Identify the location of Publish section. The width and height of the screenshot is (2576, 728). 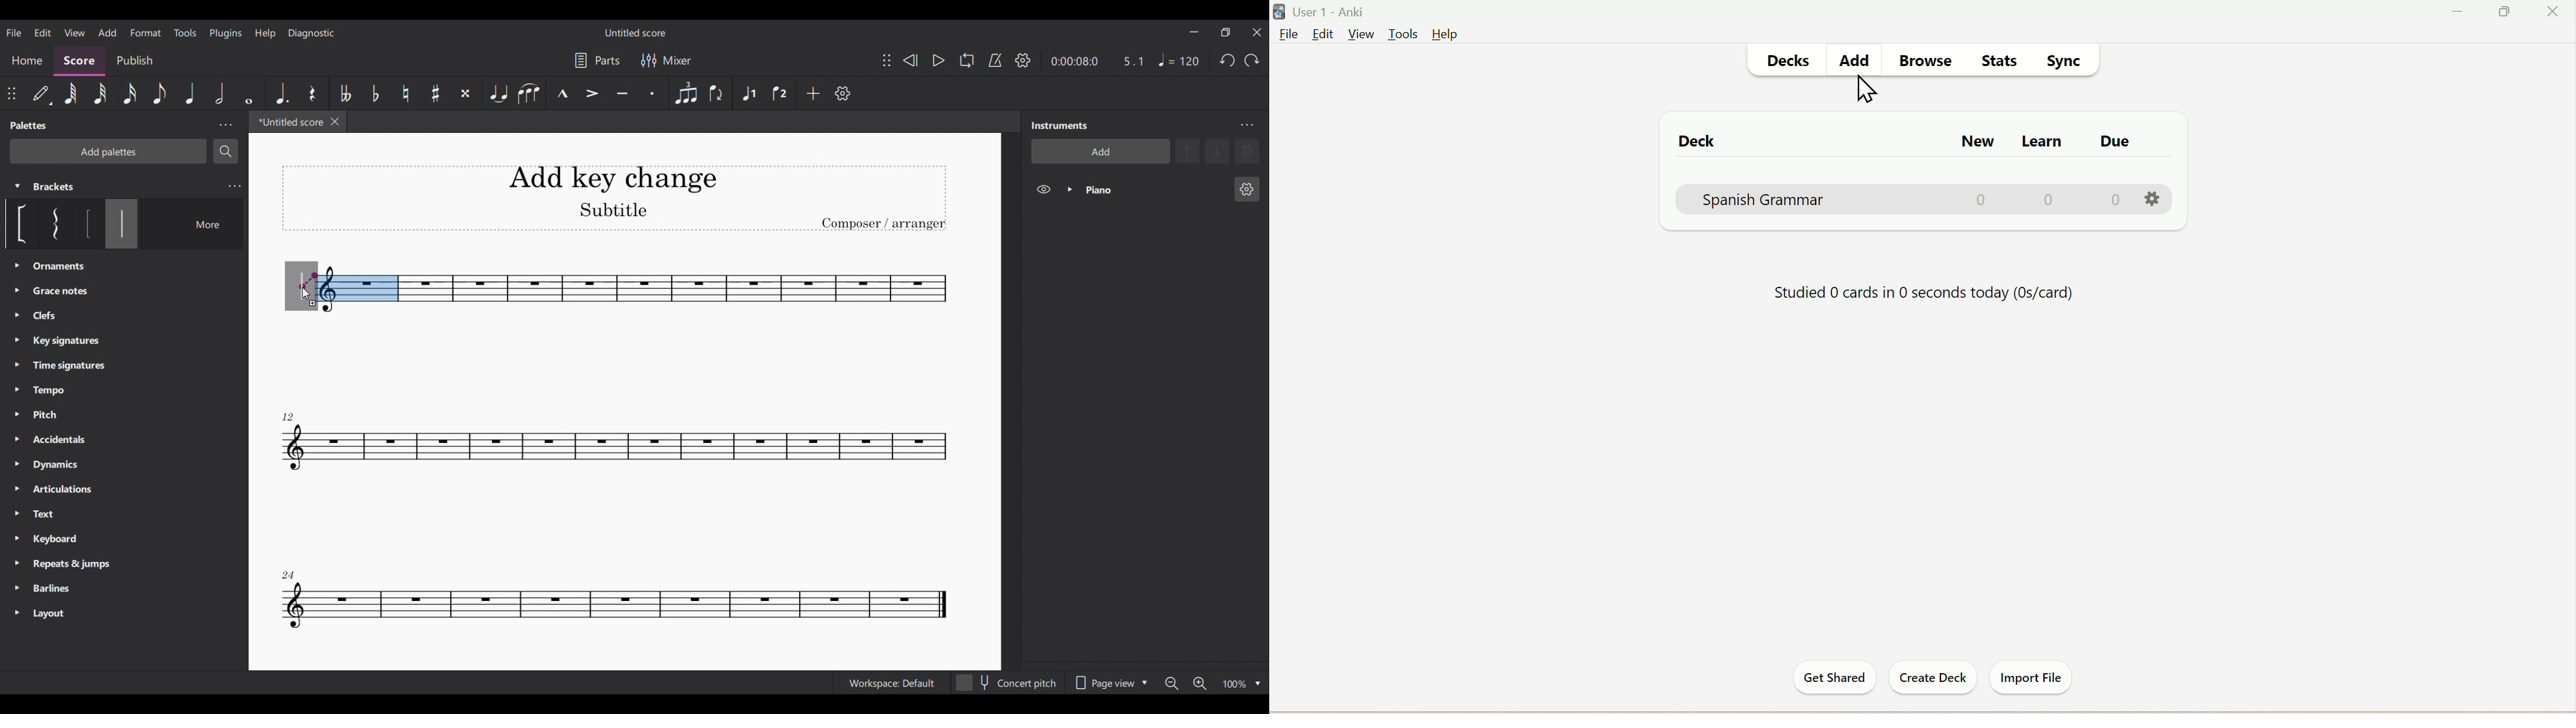
(134, 61).